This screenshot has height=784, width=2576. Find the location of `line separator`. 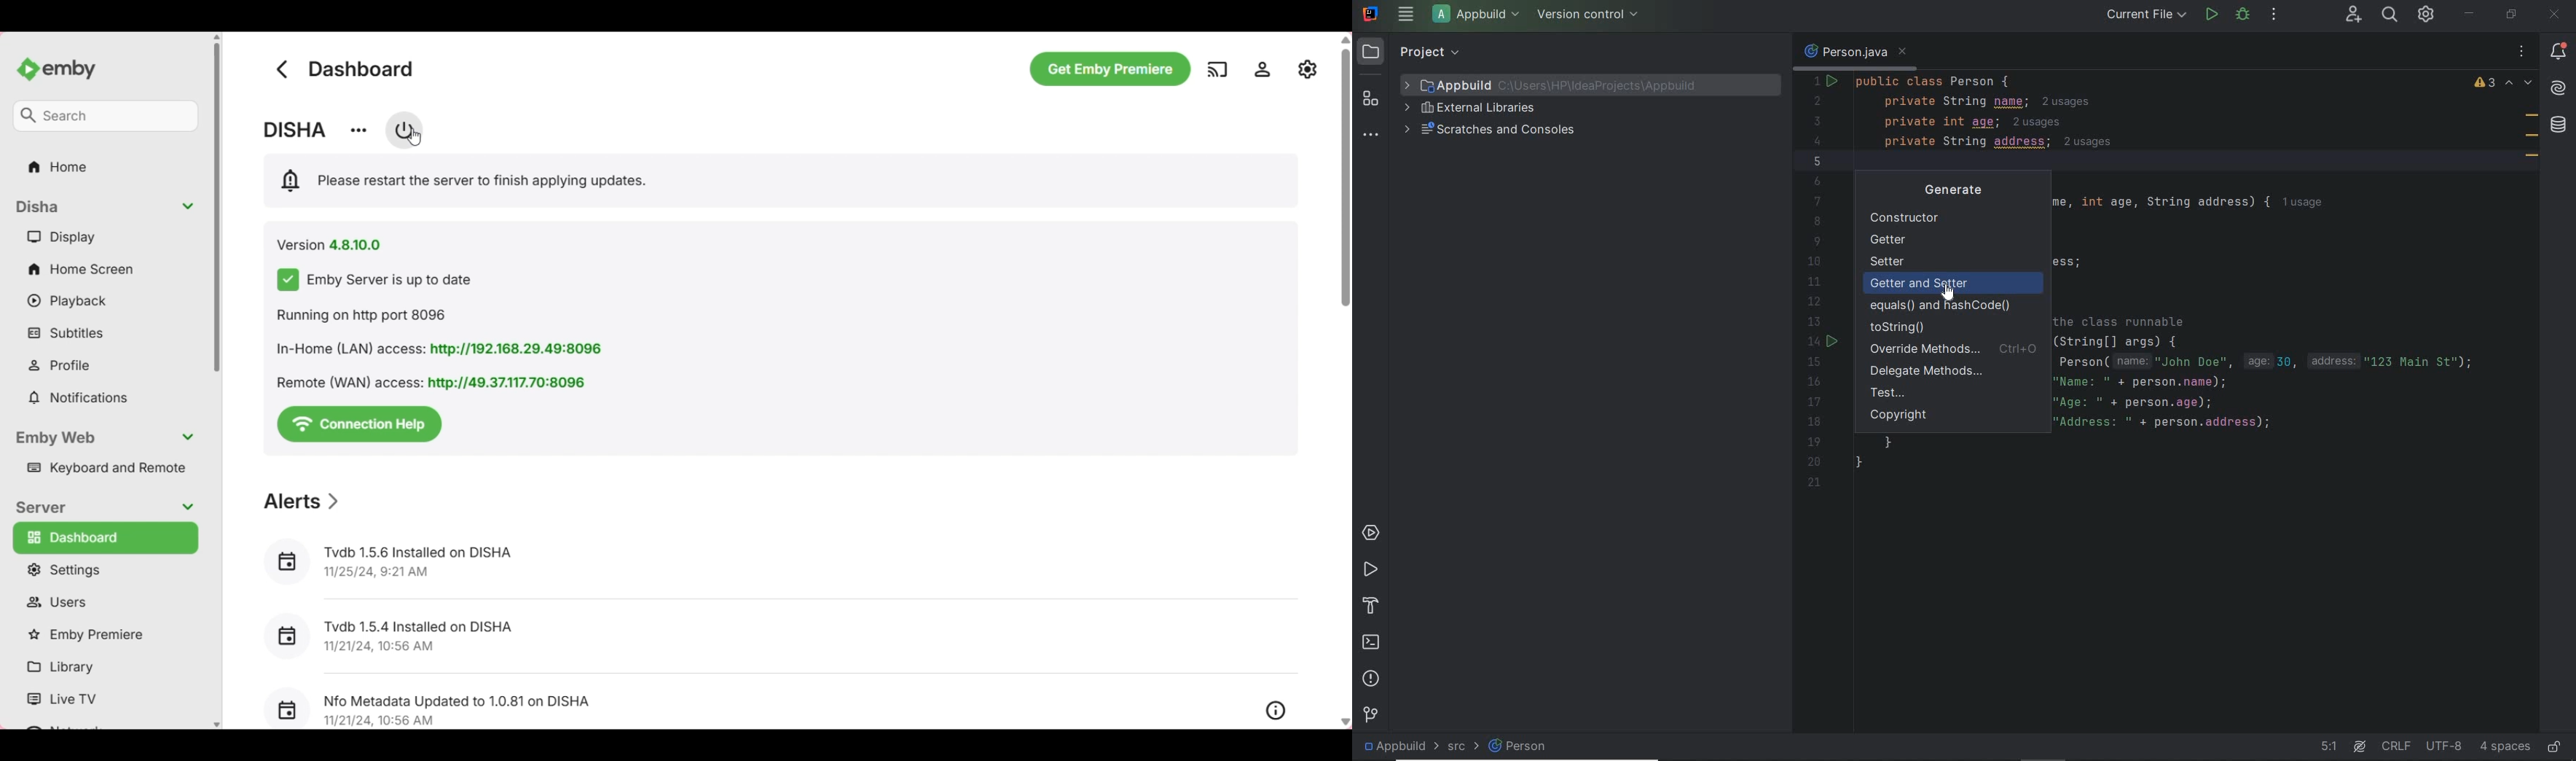

line separator is located at coordinates (2396, 747).